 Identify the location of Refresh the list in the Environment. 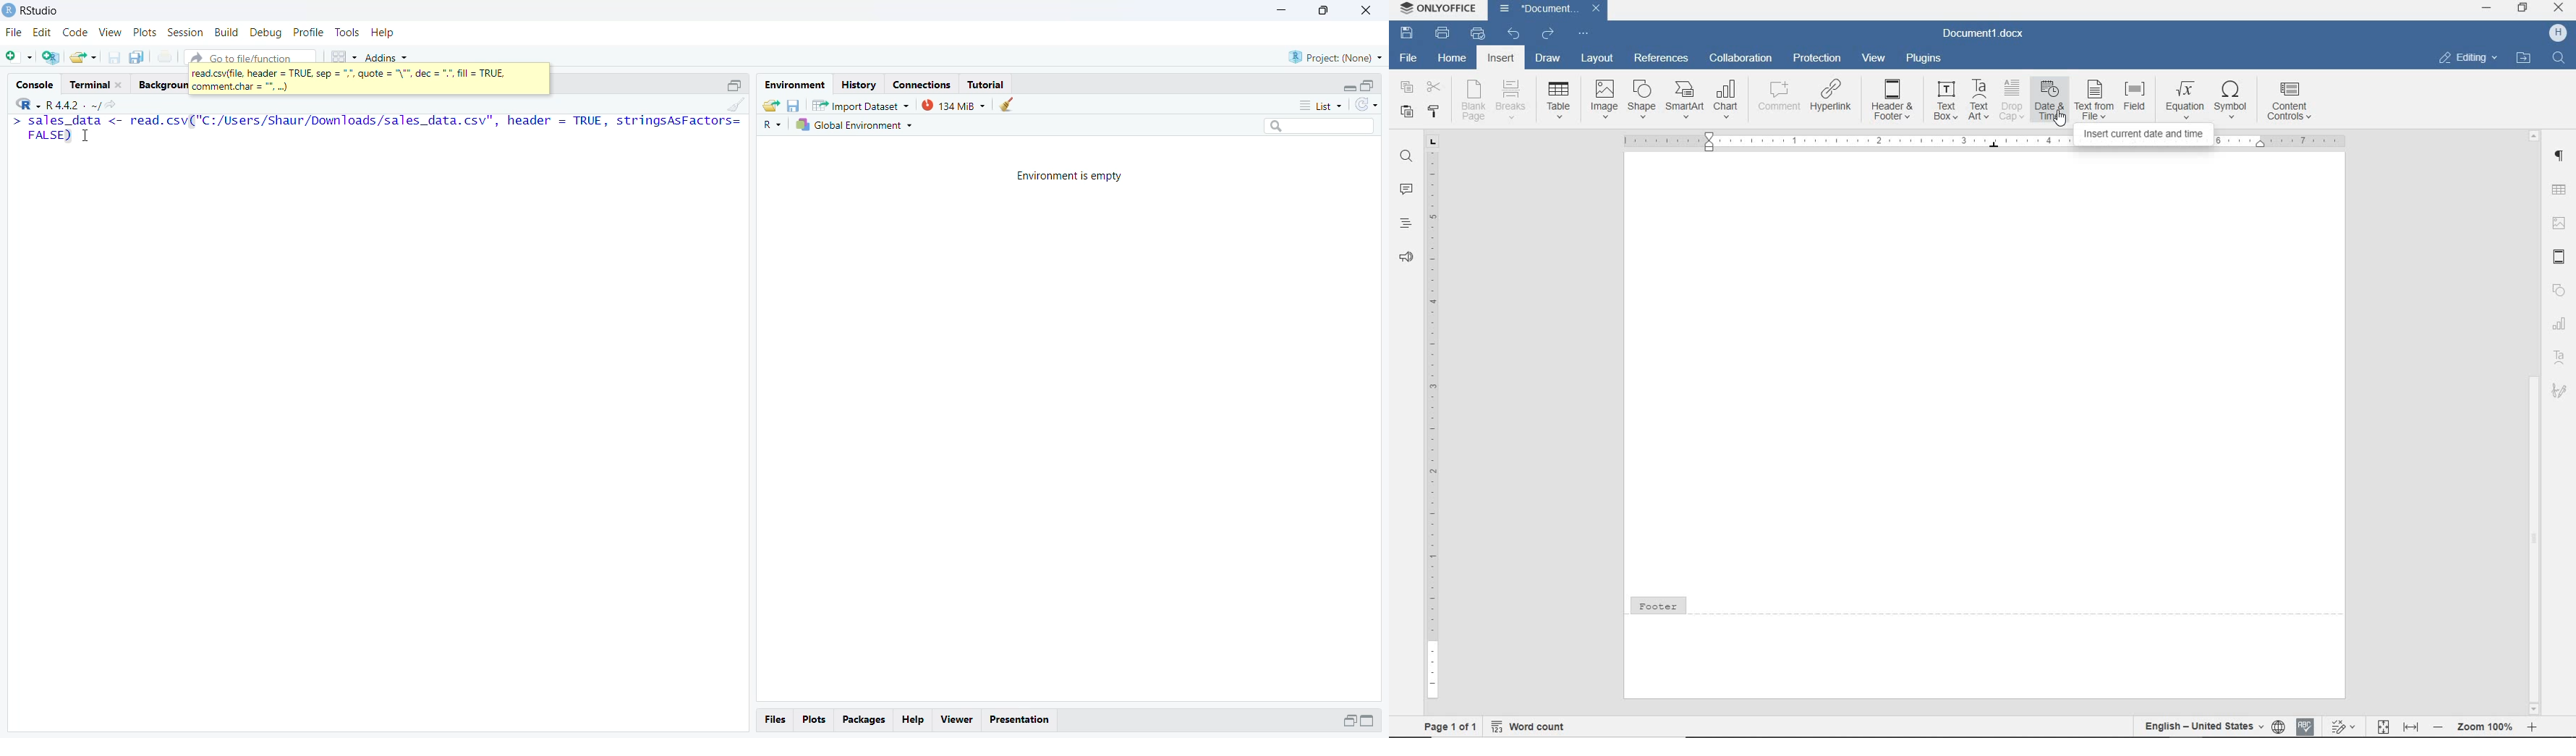
(1366, 106).